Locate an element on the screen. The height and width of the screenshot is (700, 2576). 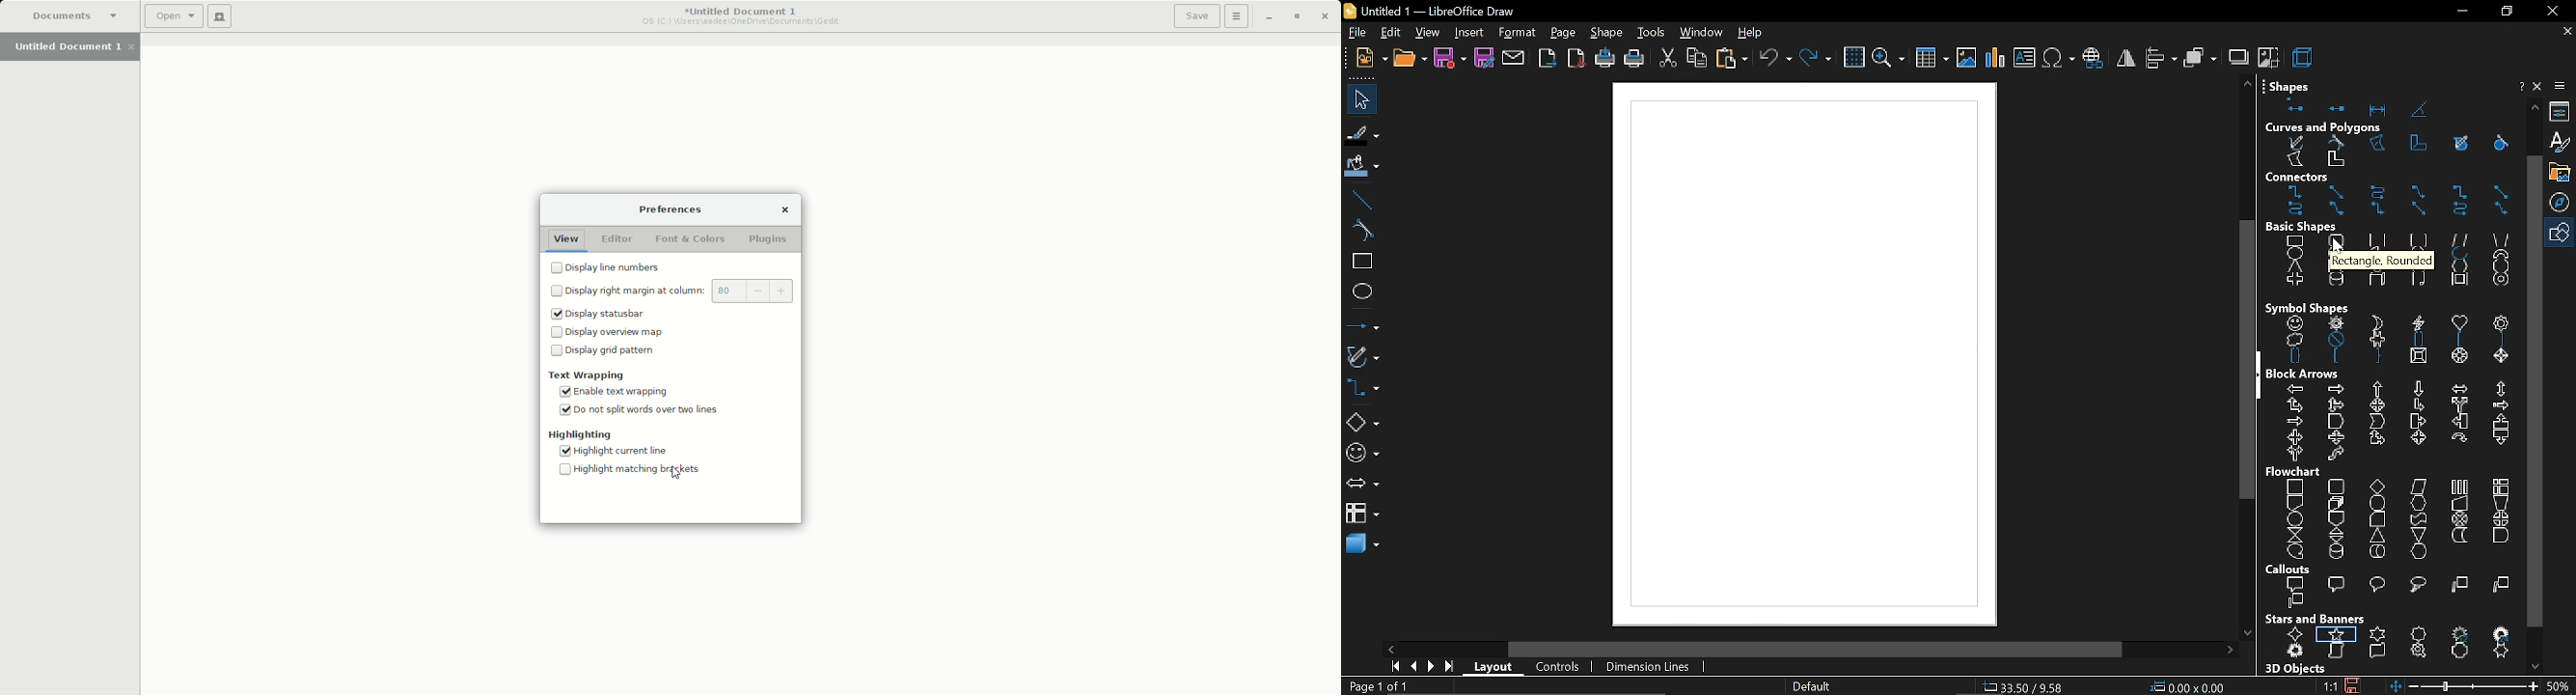
Highlighting is located at coordinates (579, 436).